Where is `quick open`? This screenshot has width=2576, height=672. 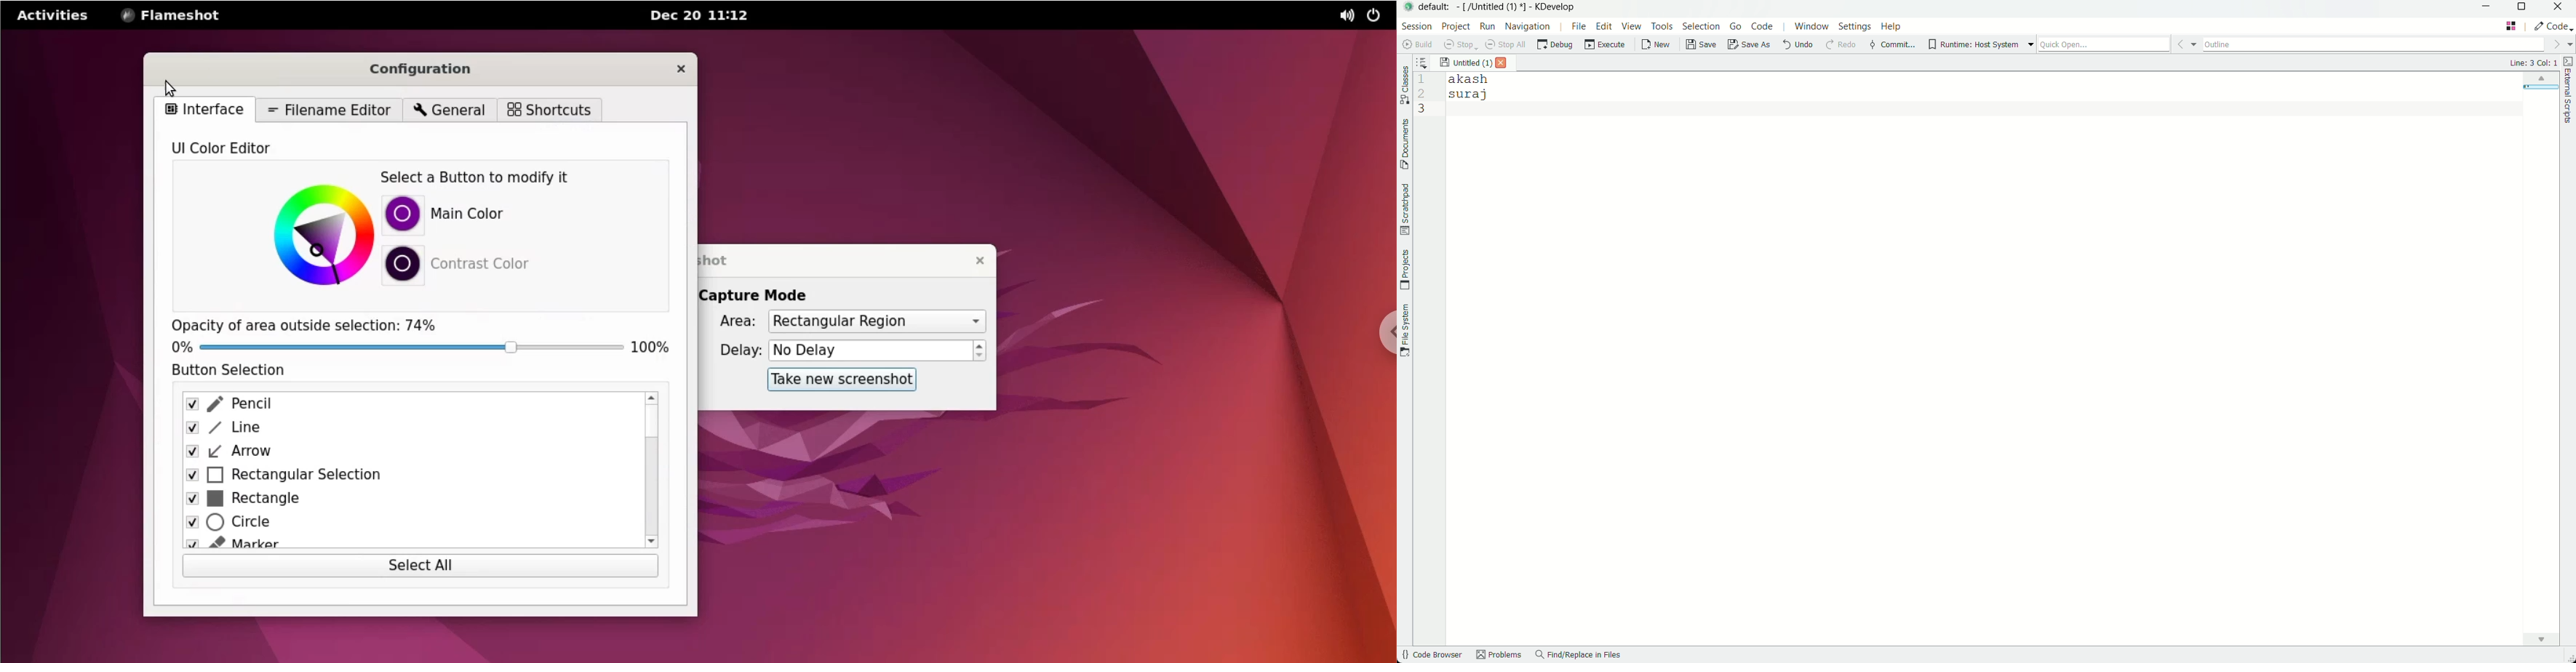 quick open is located at coordinates (2118, 44).